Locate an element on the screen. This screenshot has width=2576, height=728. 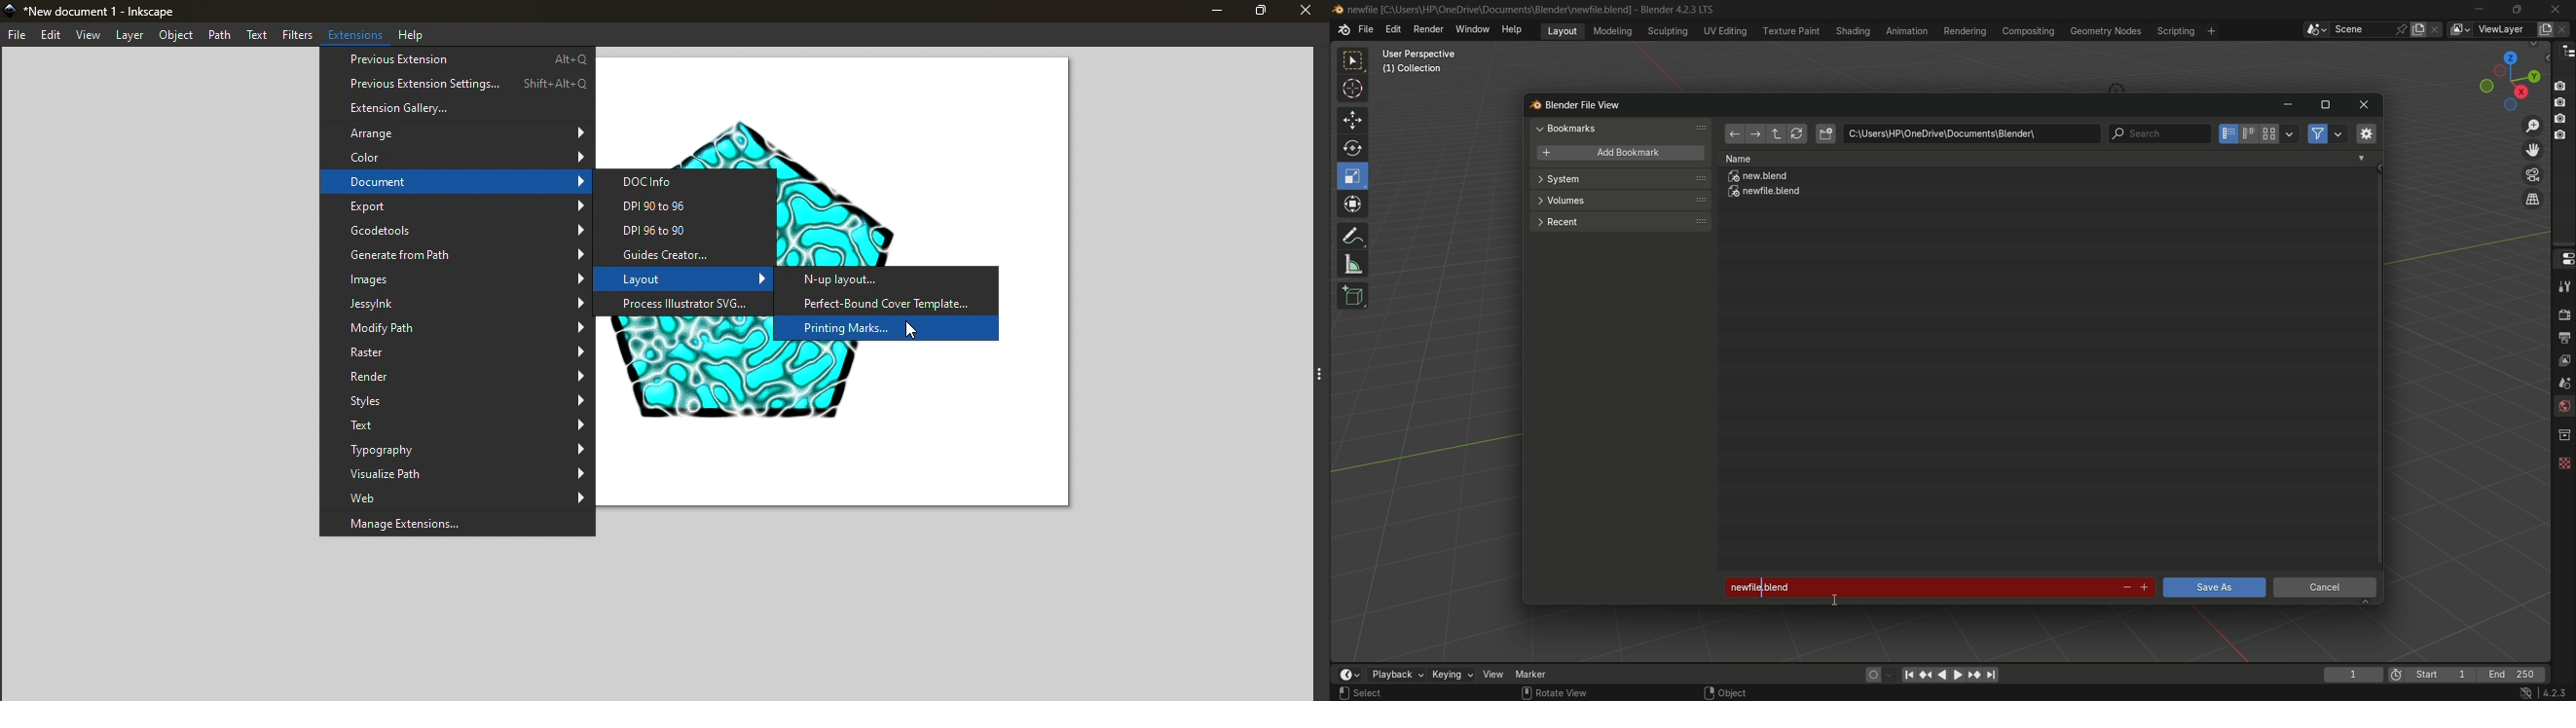
Extension Gallery... is located at coordinates (458, 109).